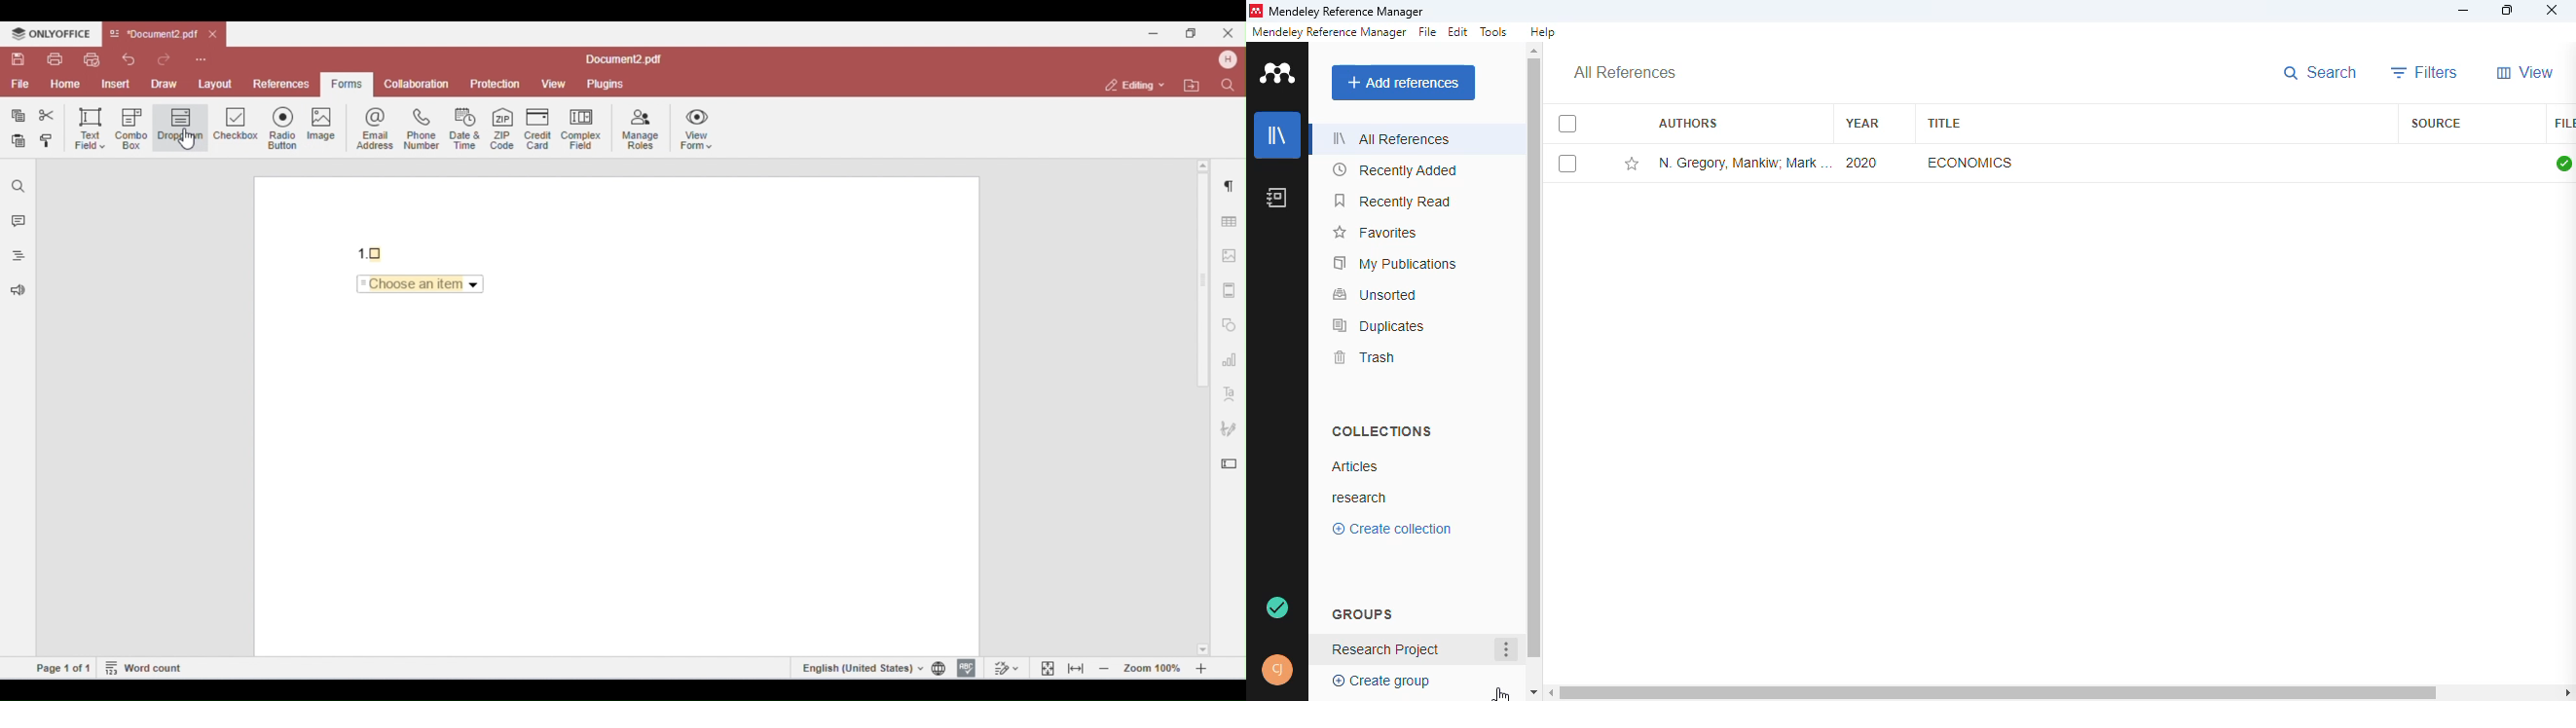 This screenshot has height=728, width=2576. I want to click on view, so click(2525, 73).